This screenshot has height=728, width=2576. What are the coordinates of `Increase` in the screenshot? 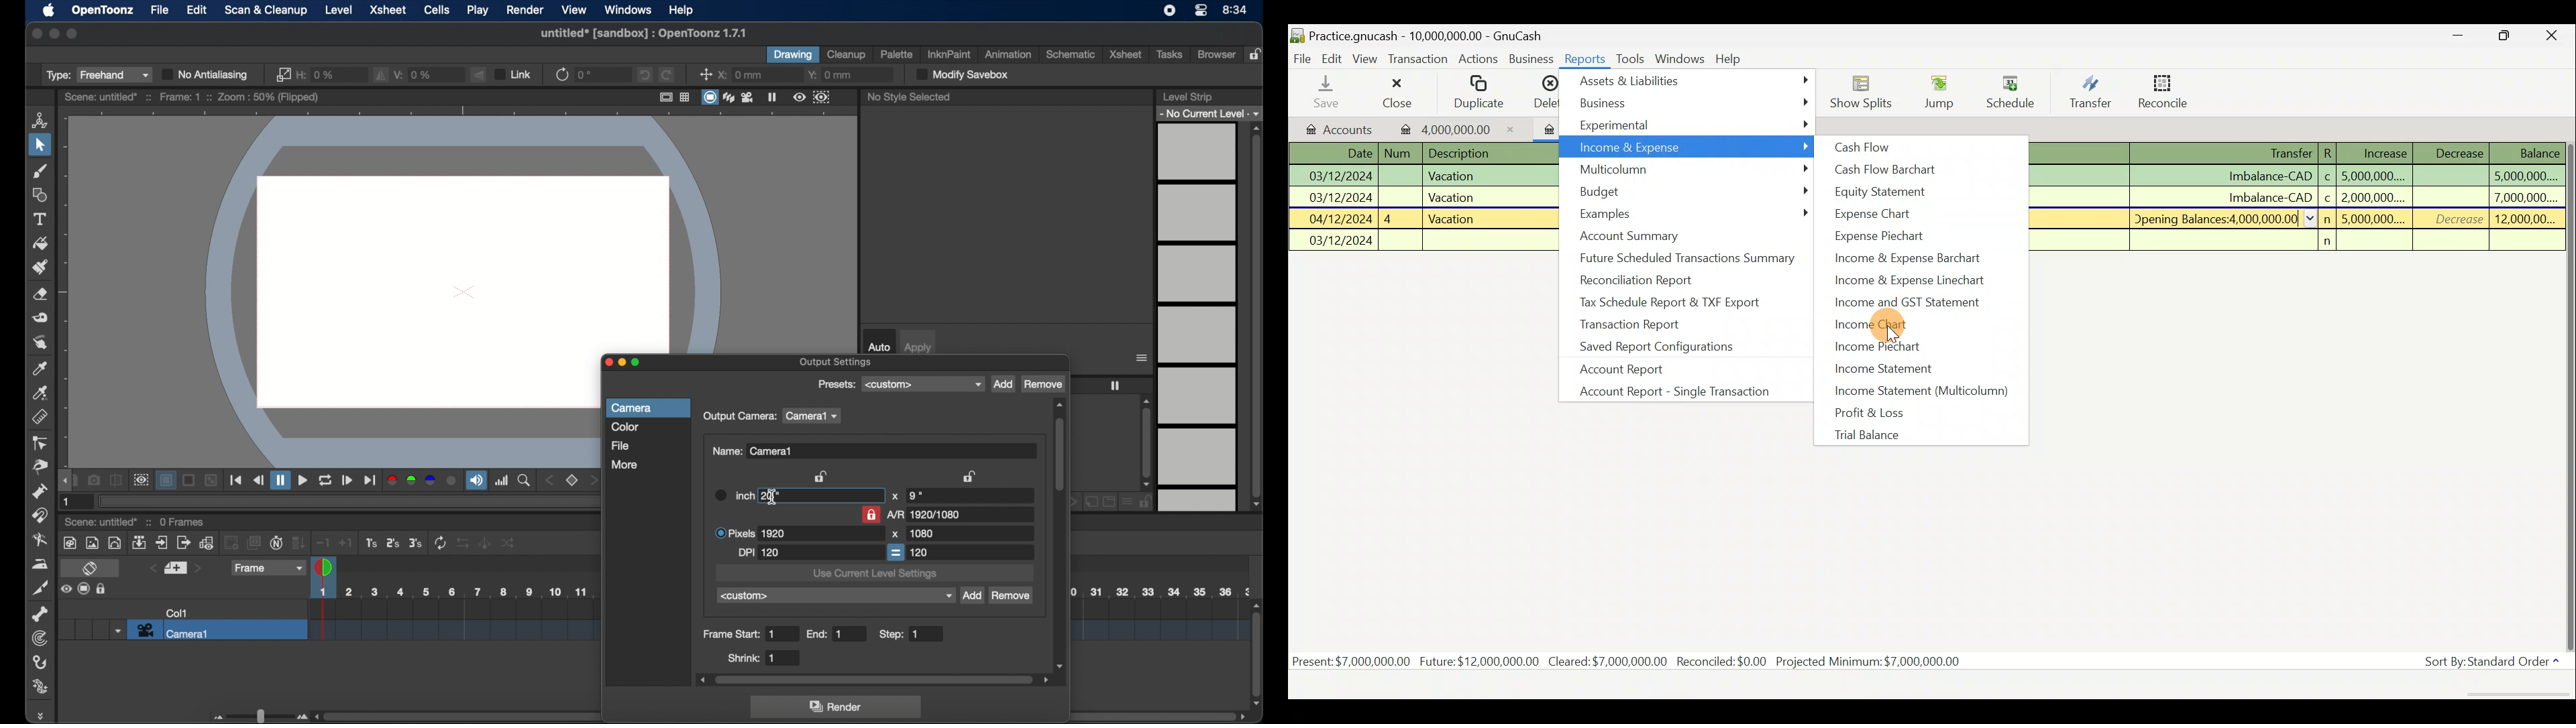 It's located at (2386, 154).